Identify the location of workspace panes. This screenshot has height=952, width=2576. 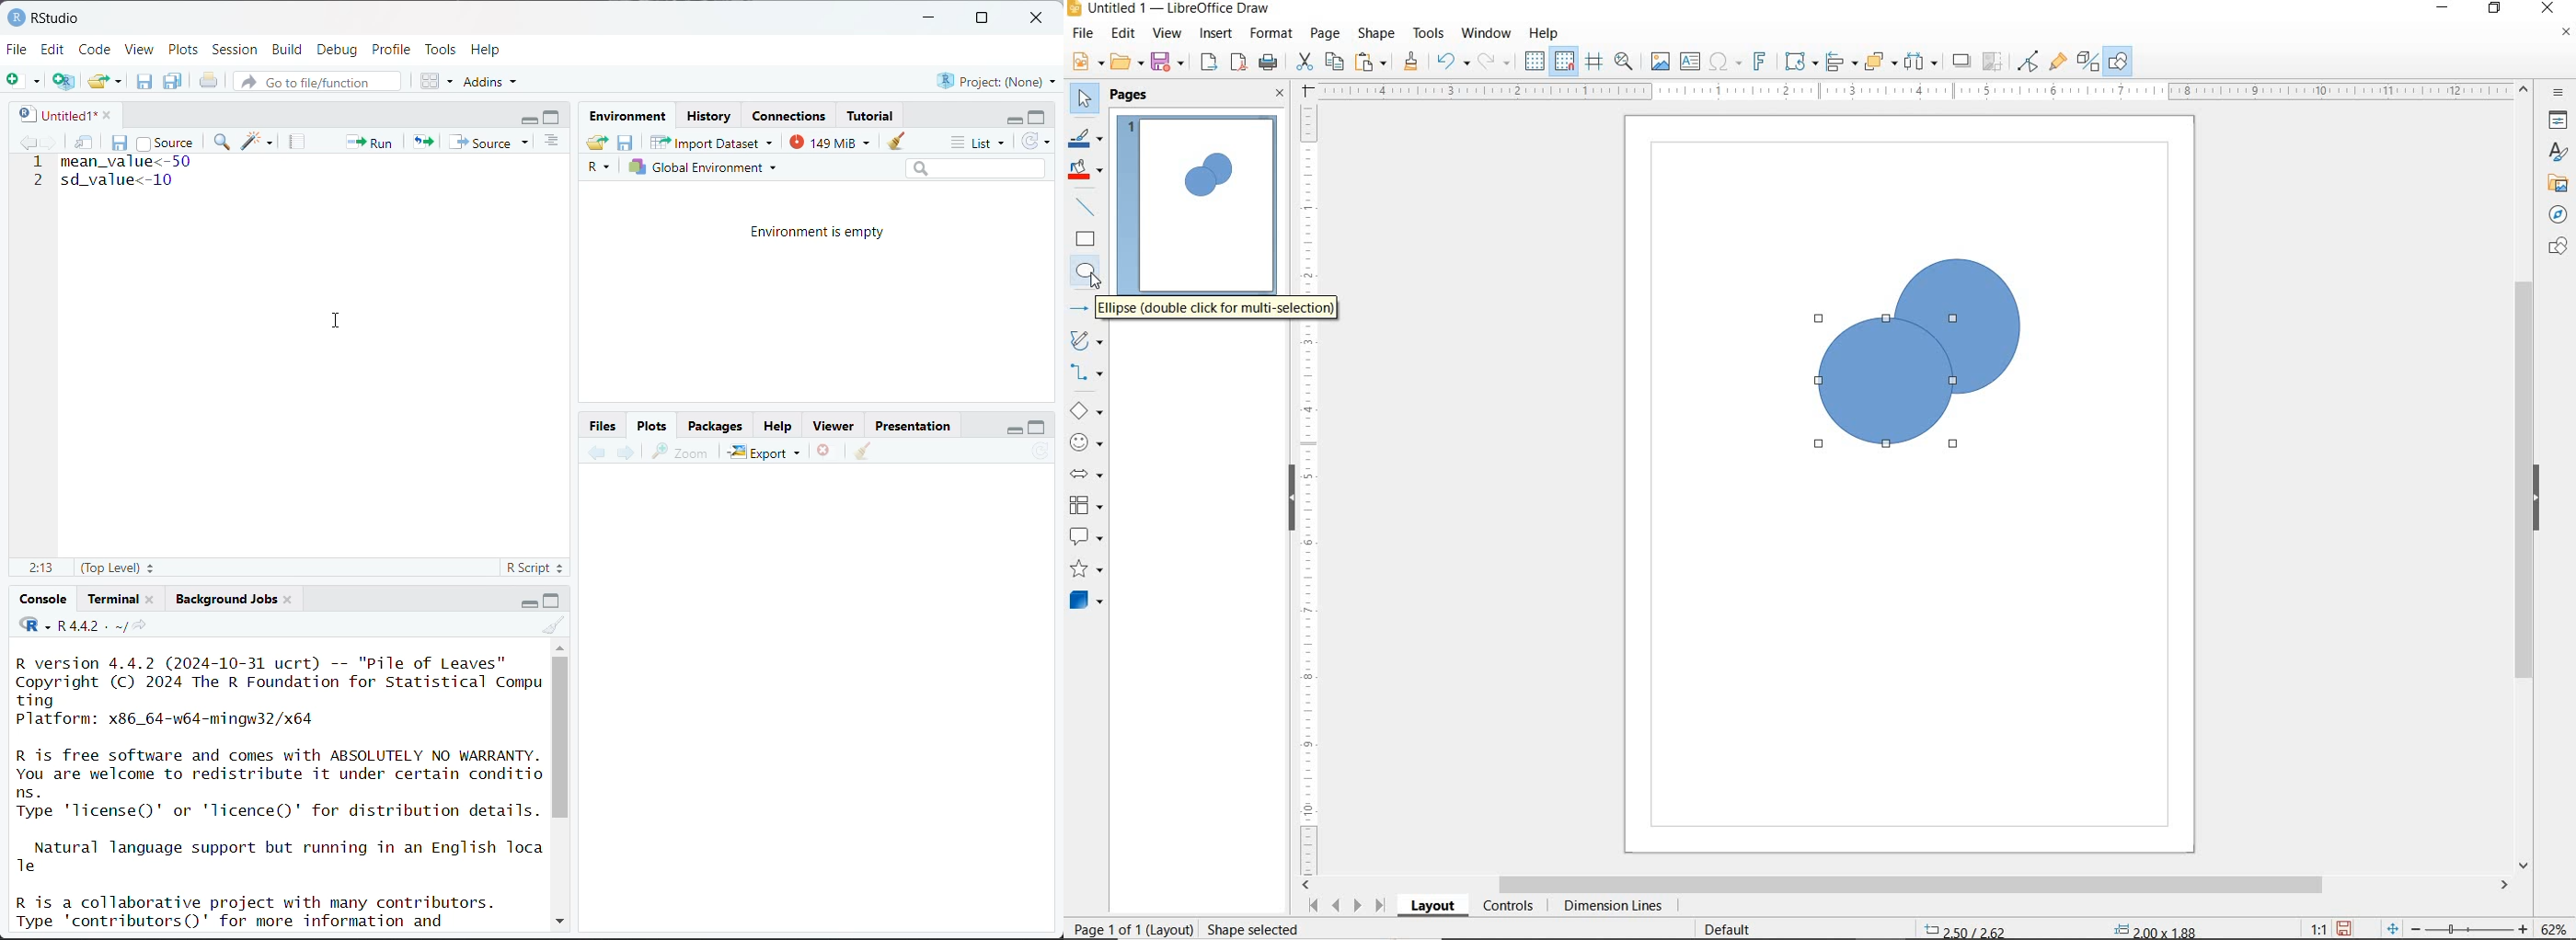
(438, 80).